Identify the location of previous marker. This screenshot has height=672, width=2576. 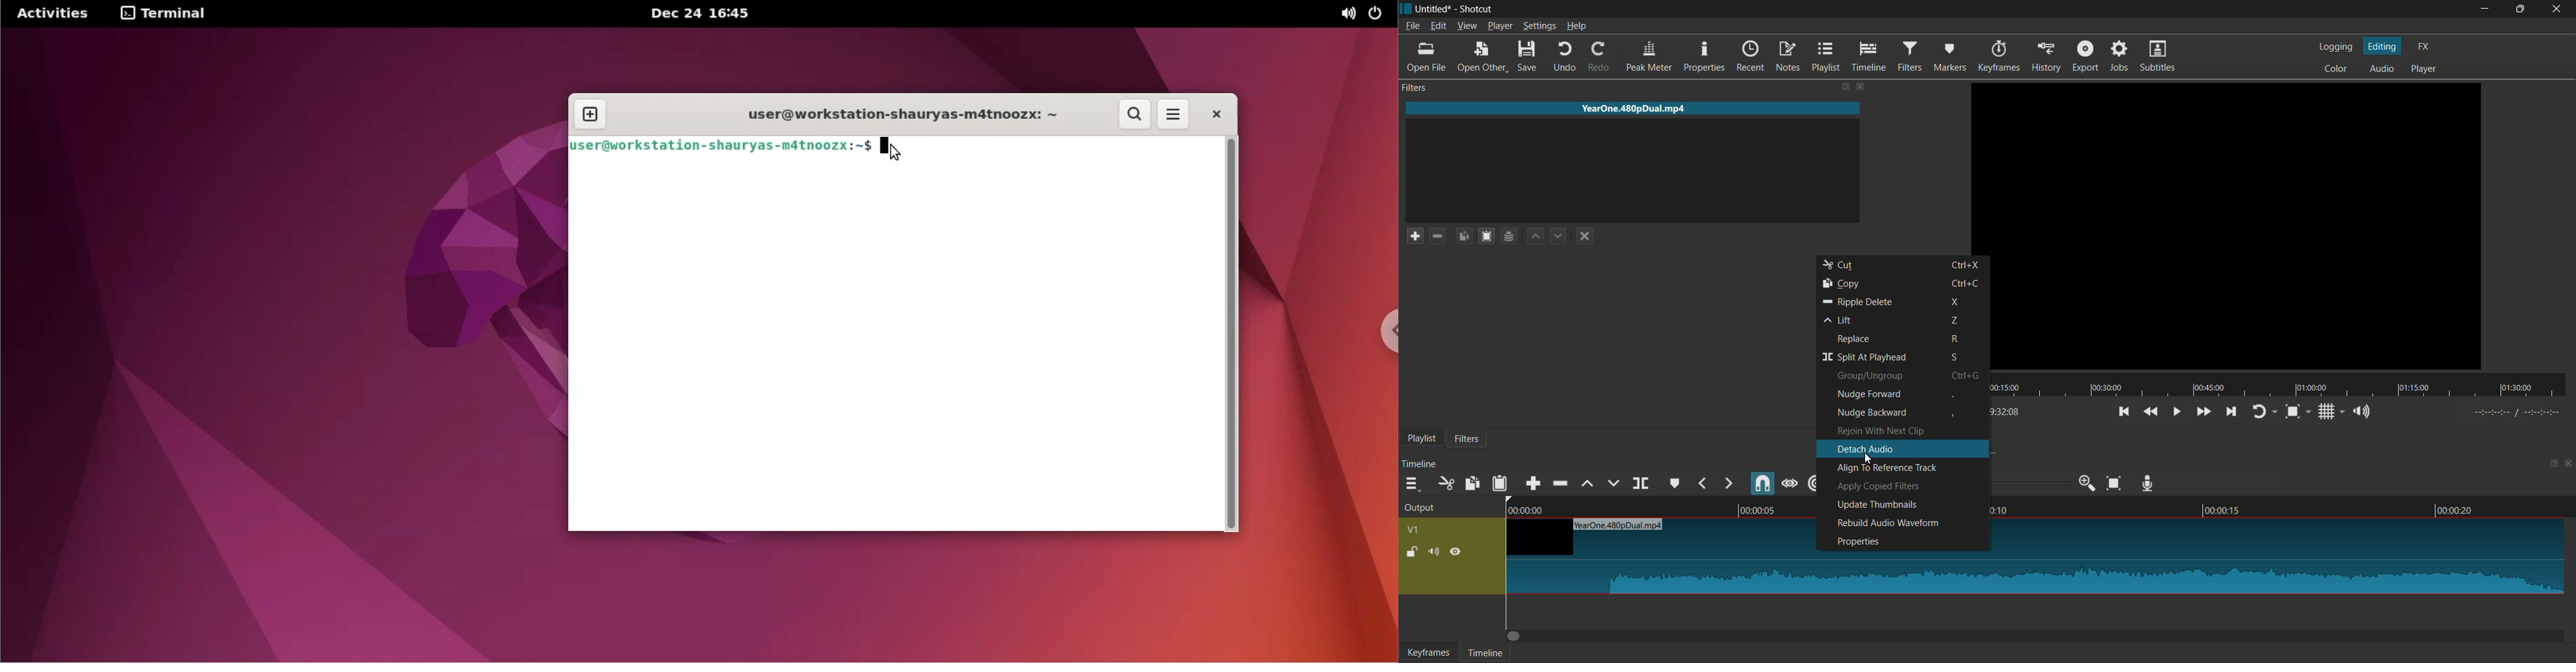
(1703, 483).